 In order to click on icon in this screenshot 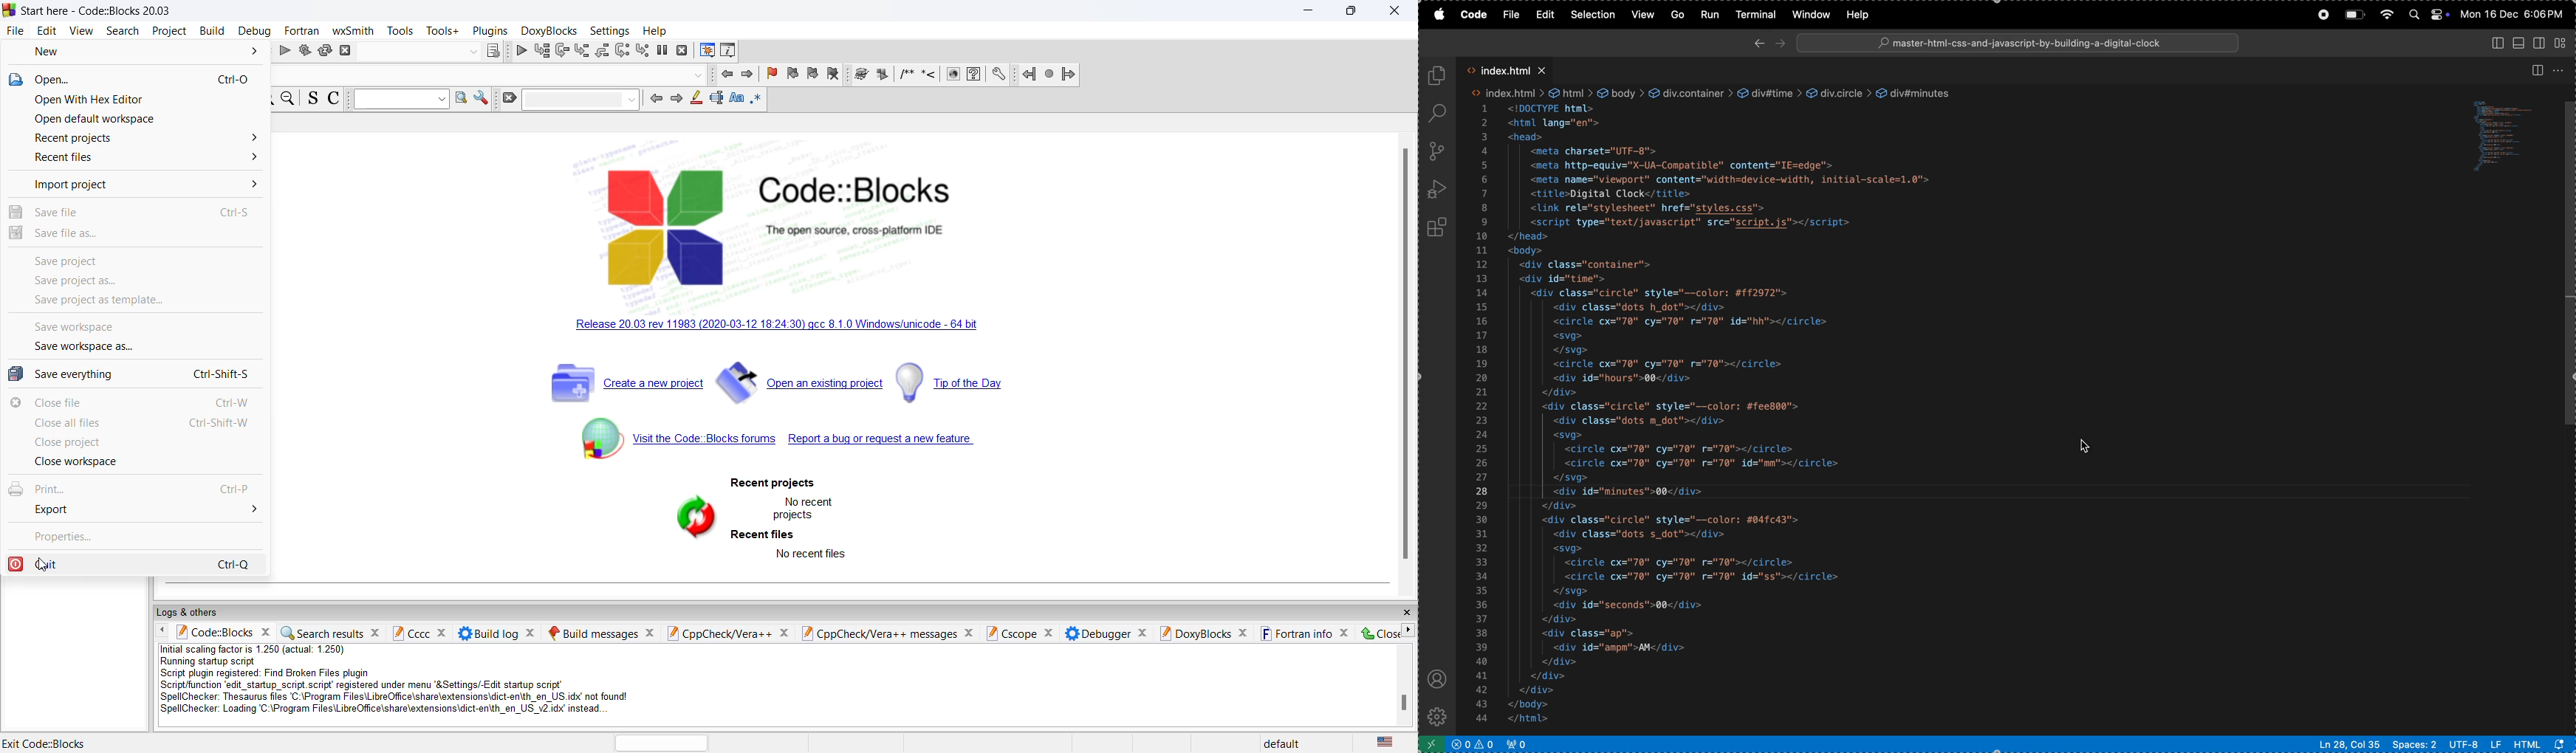, I will do `click(884, 75)`.